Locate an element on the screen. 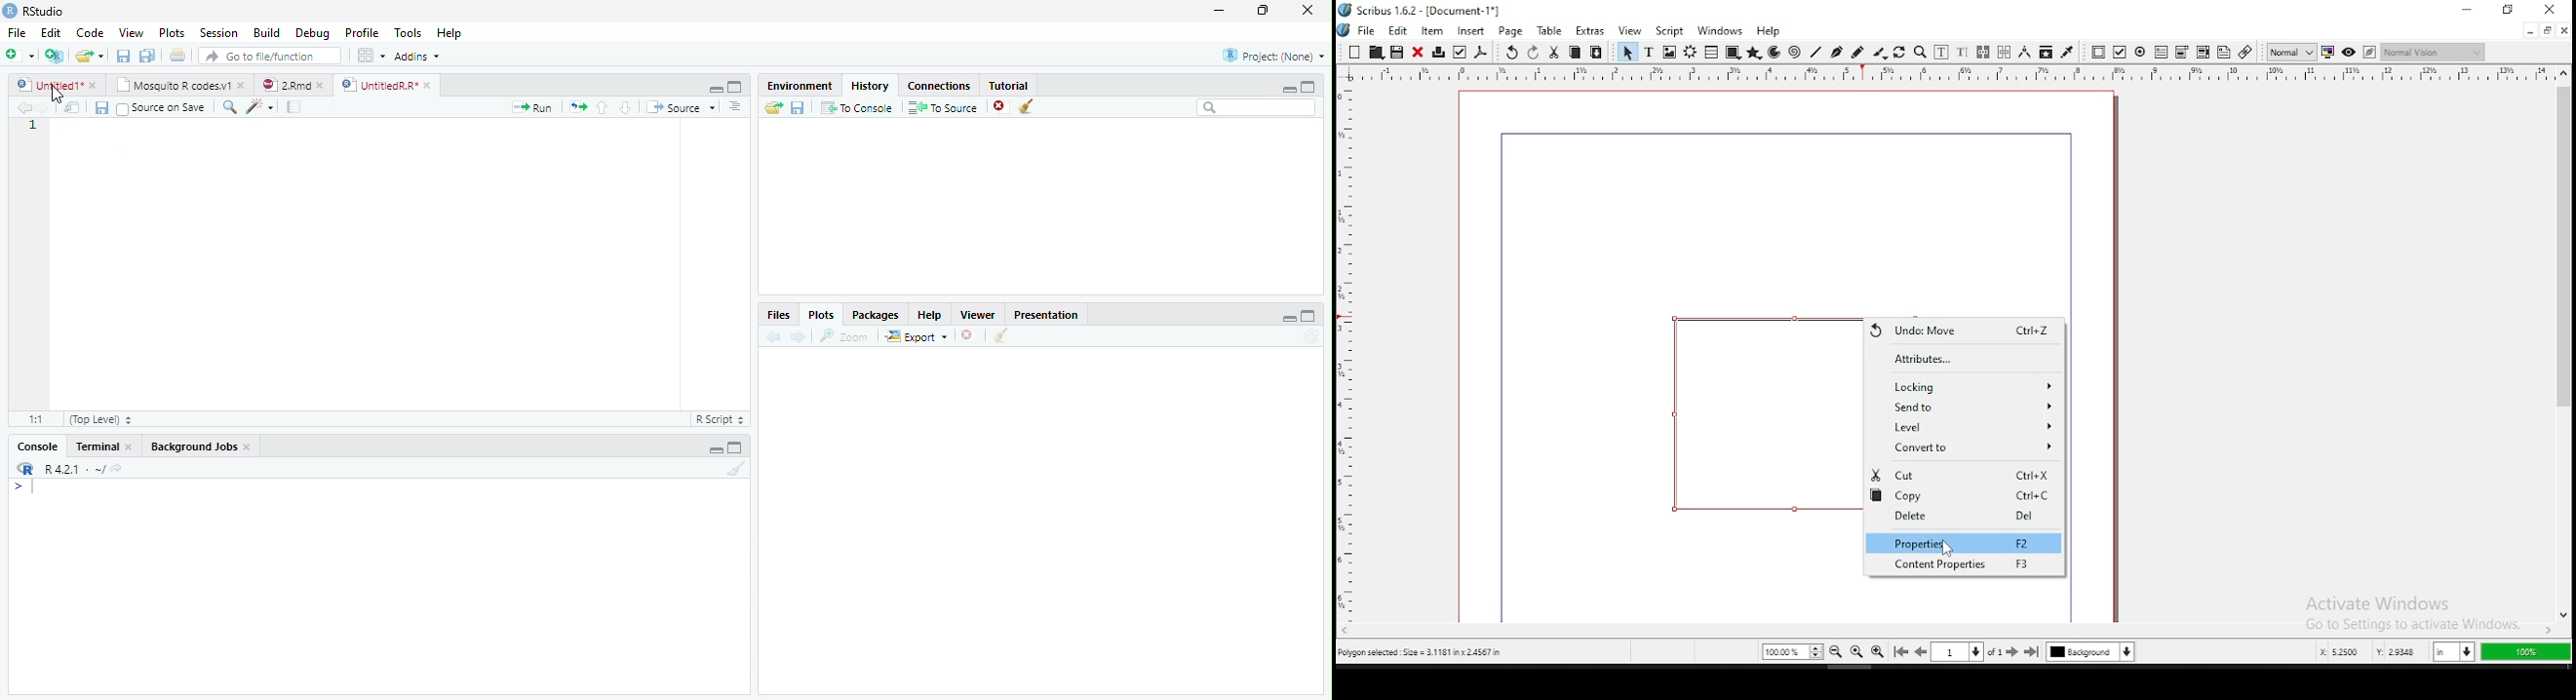 The width and height of the screenshot is (2576, 700). render frame is located at coordinates (1690, 53).